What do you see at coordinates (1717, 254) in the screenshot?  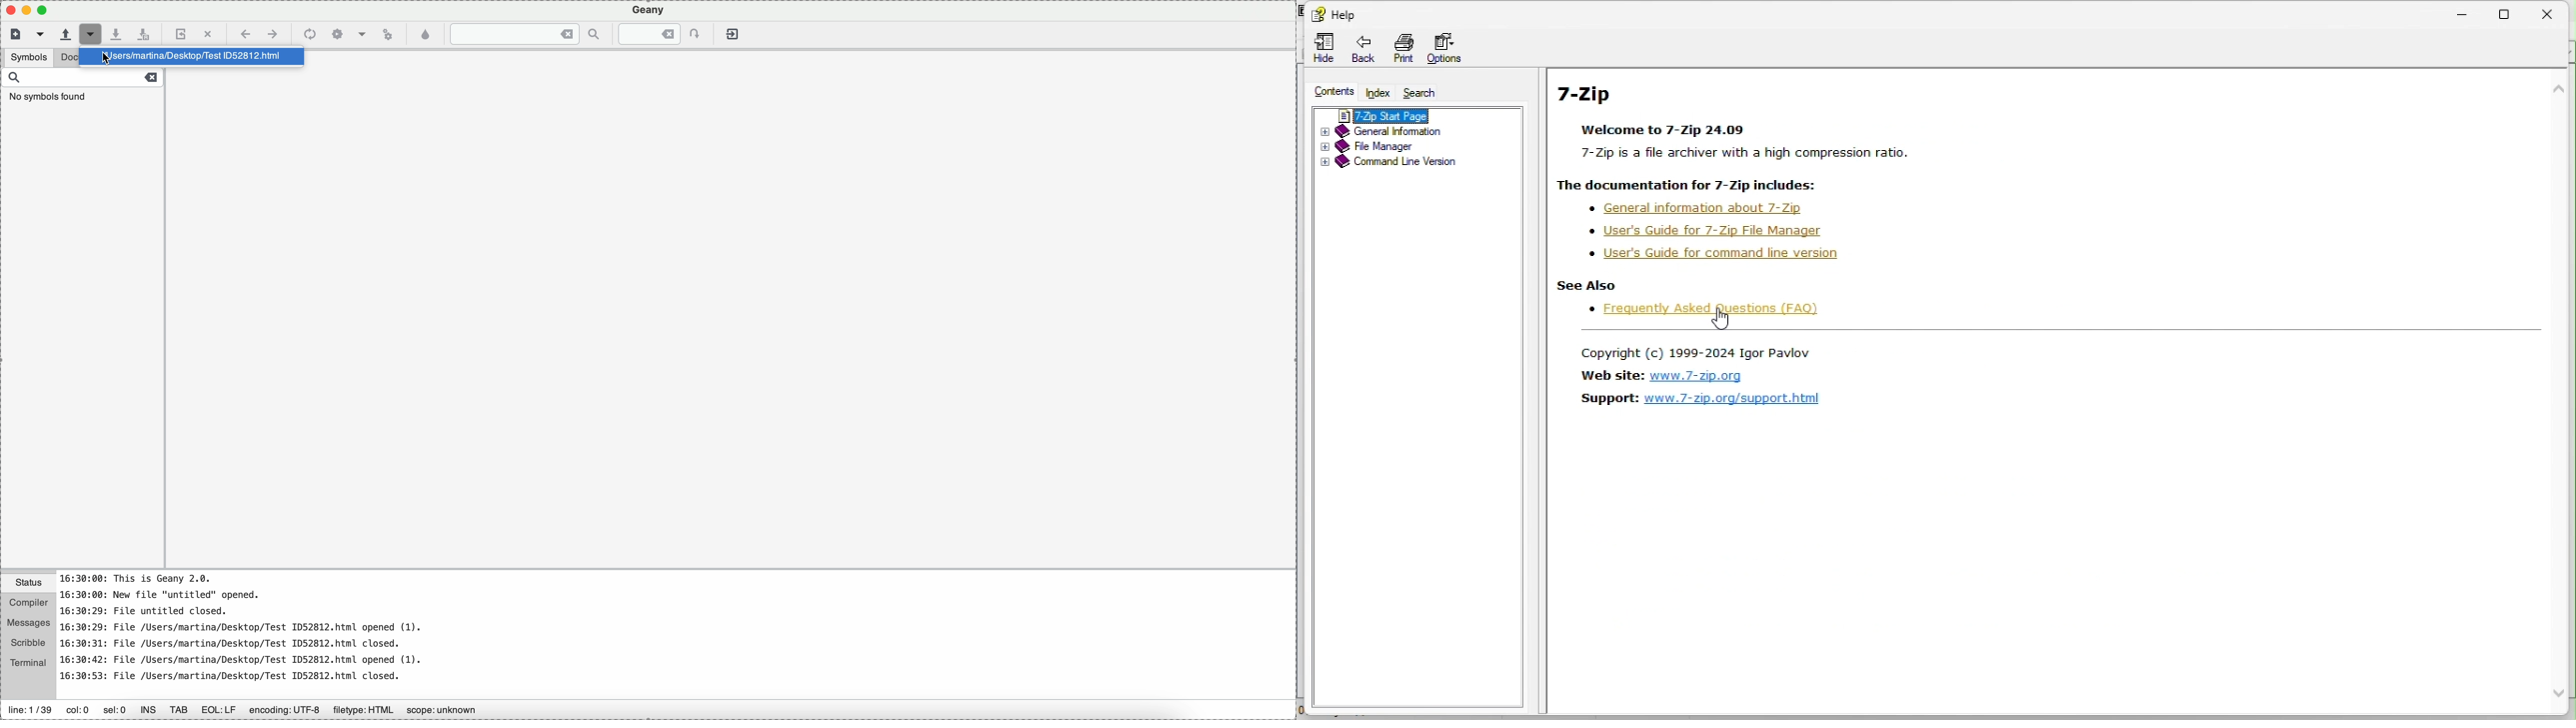 I see `user's guide for command line version` at bounding box center [1717, 254].